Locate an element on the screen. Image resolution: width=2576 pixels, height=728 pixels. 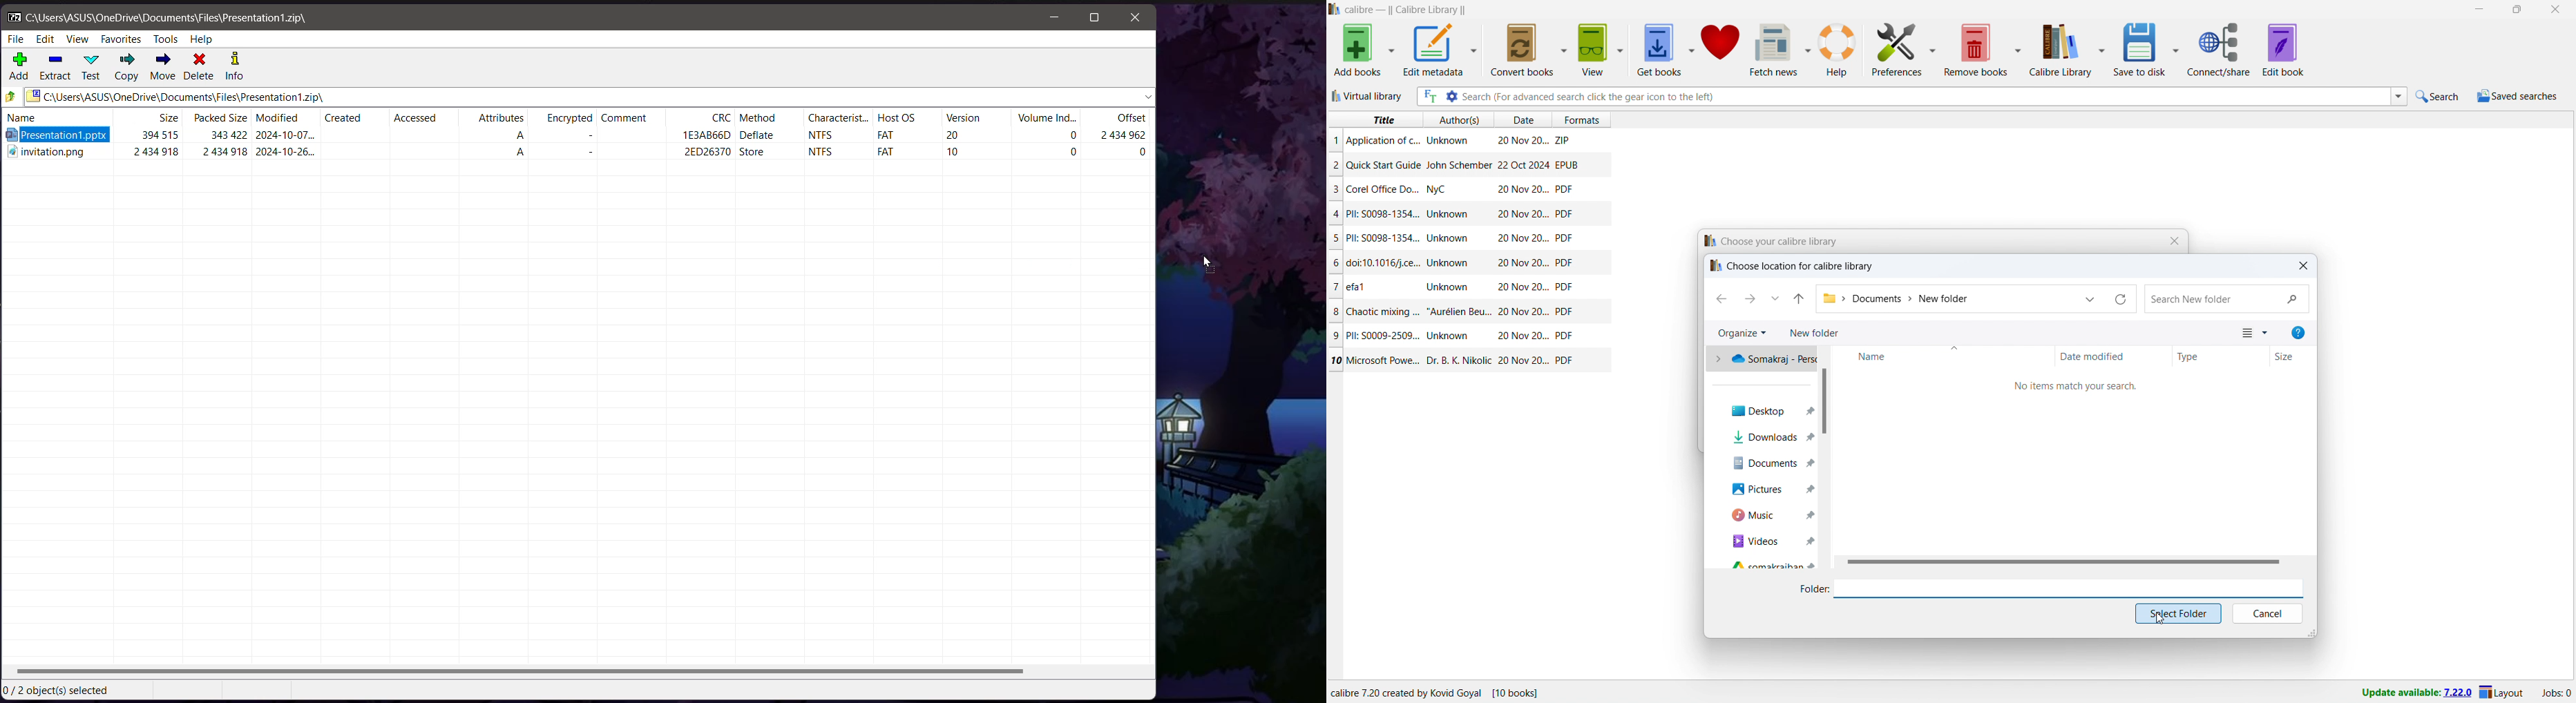
Modified is located at coordinates (279, 119).